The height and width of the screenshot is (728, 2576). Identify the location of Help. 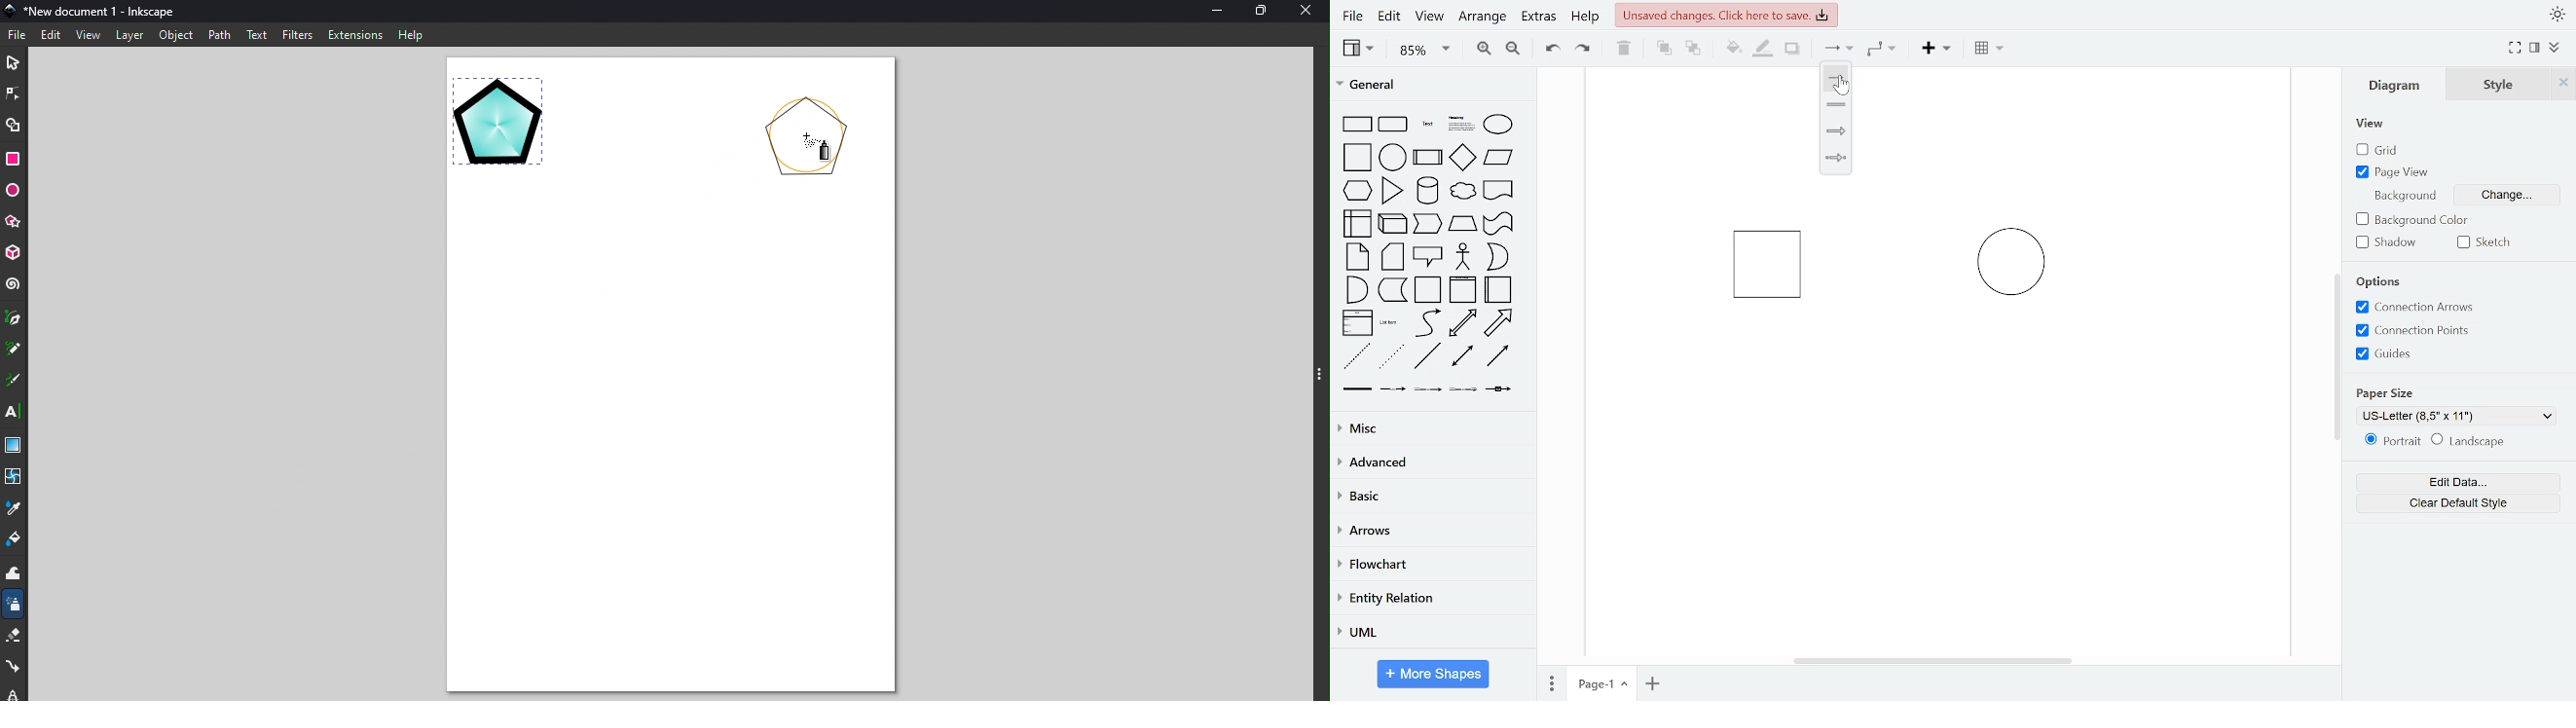
(411, 34).